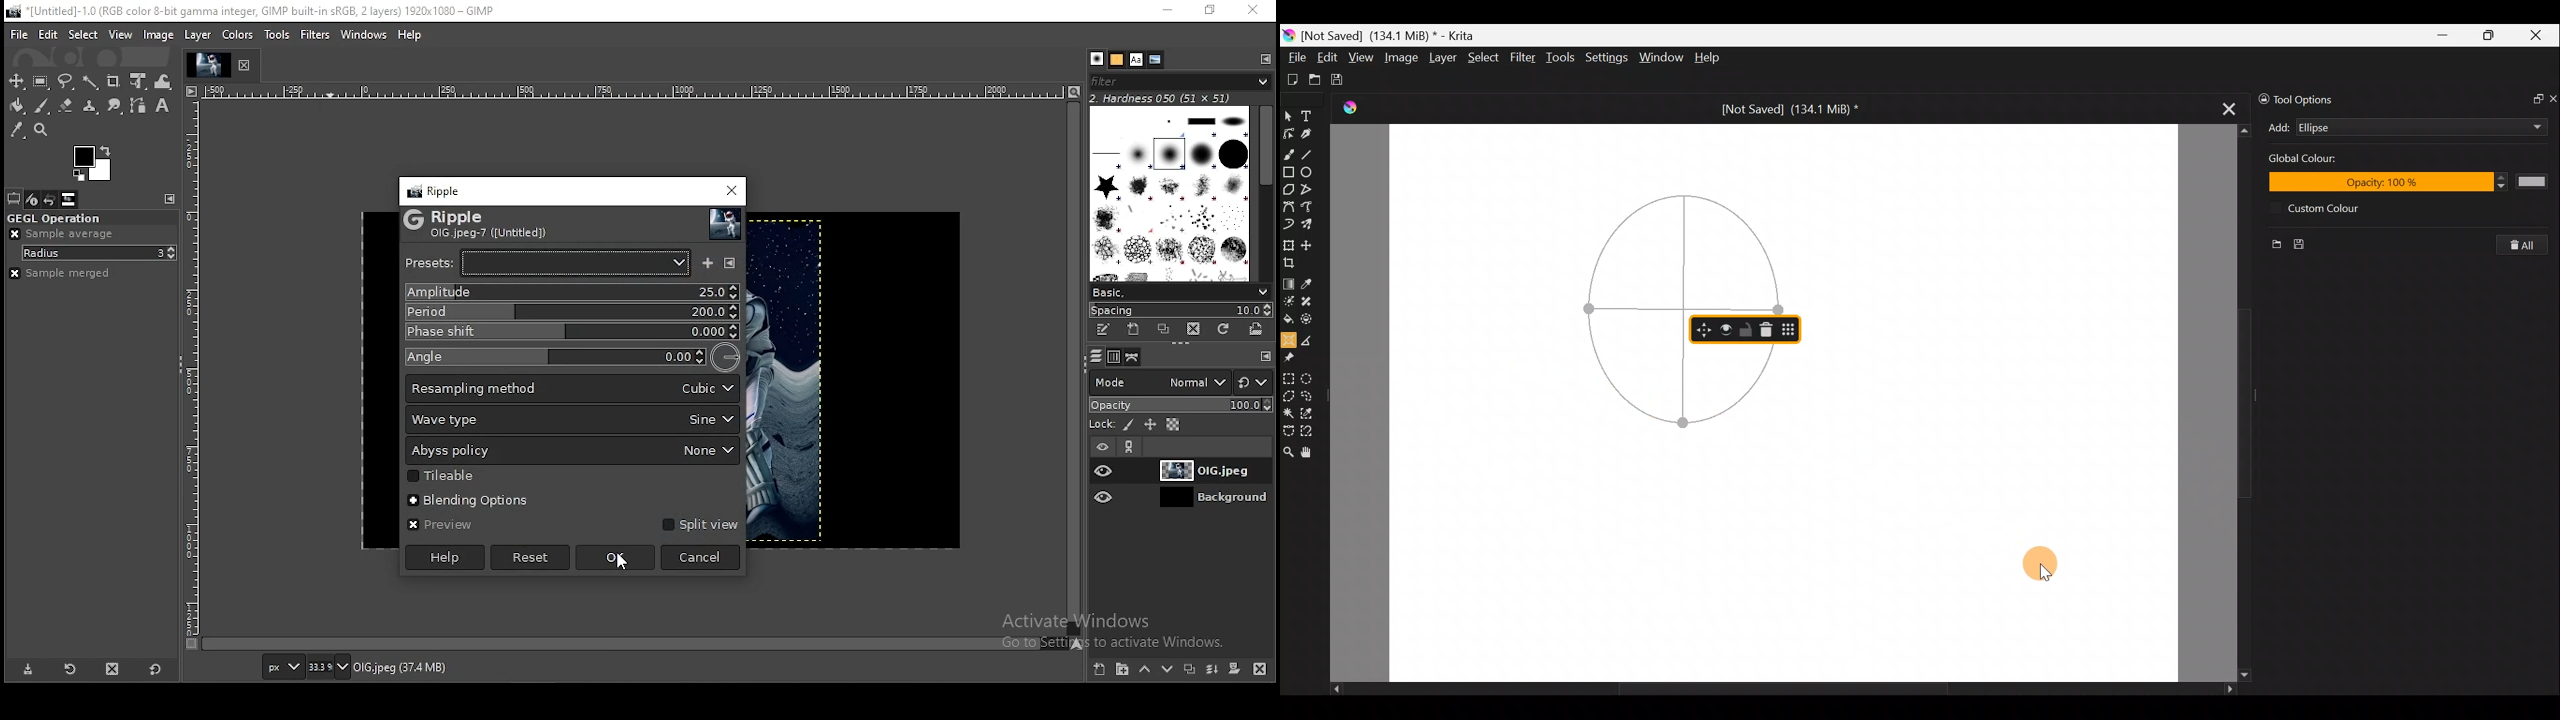 The image size is (2576, 728). I want to click on channels , so click(1115, 357).